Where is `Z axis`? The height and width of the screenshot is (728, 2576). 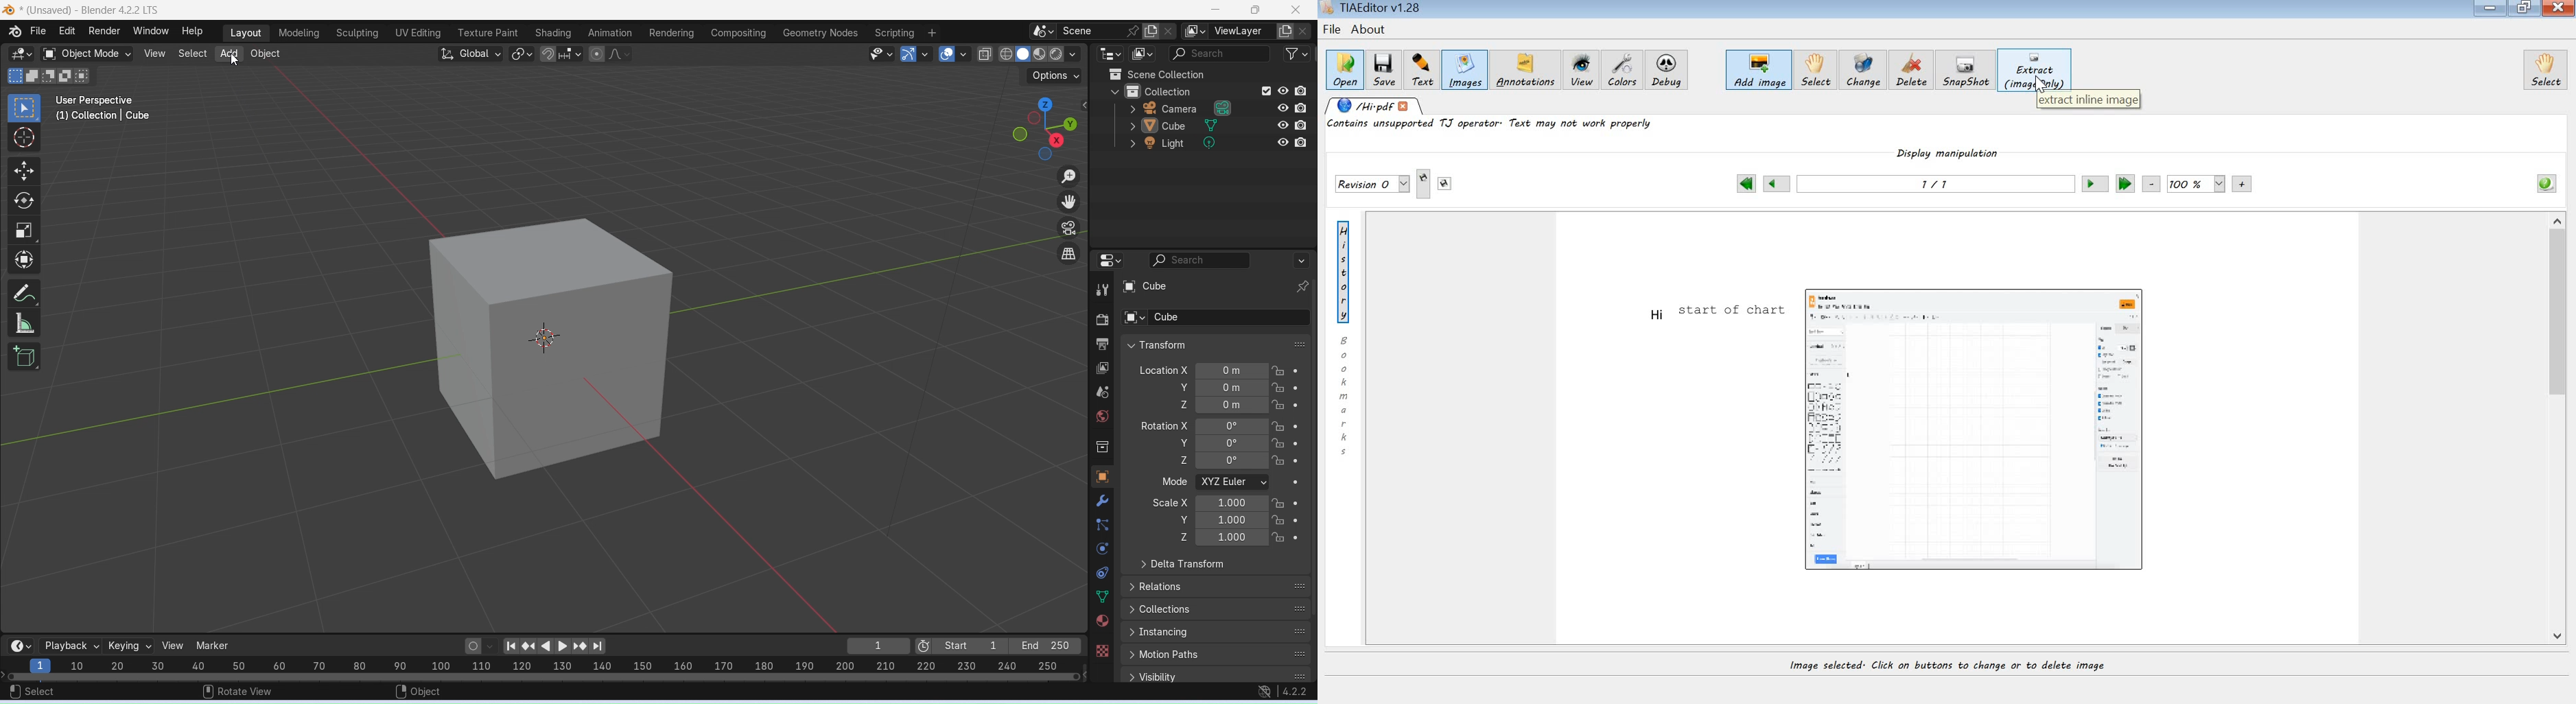
Z axis is located at coordinates (1249, 405).